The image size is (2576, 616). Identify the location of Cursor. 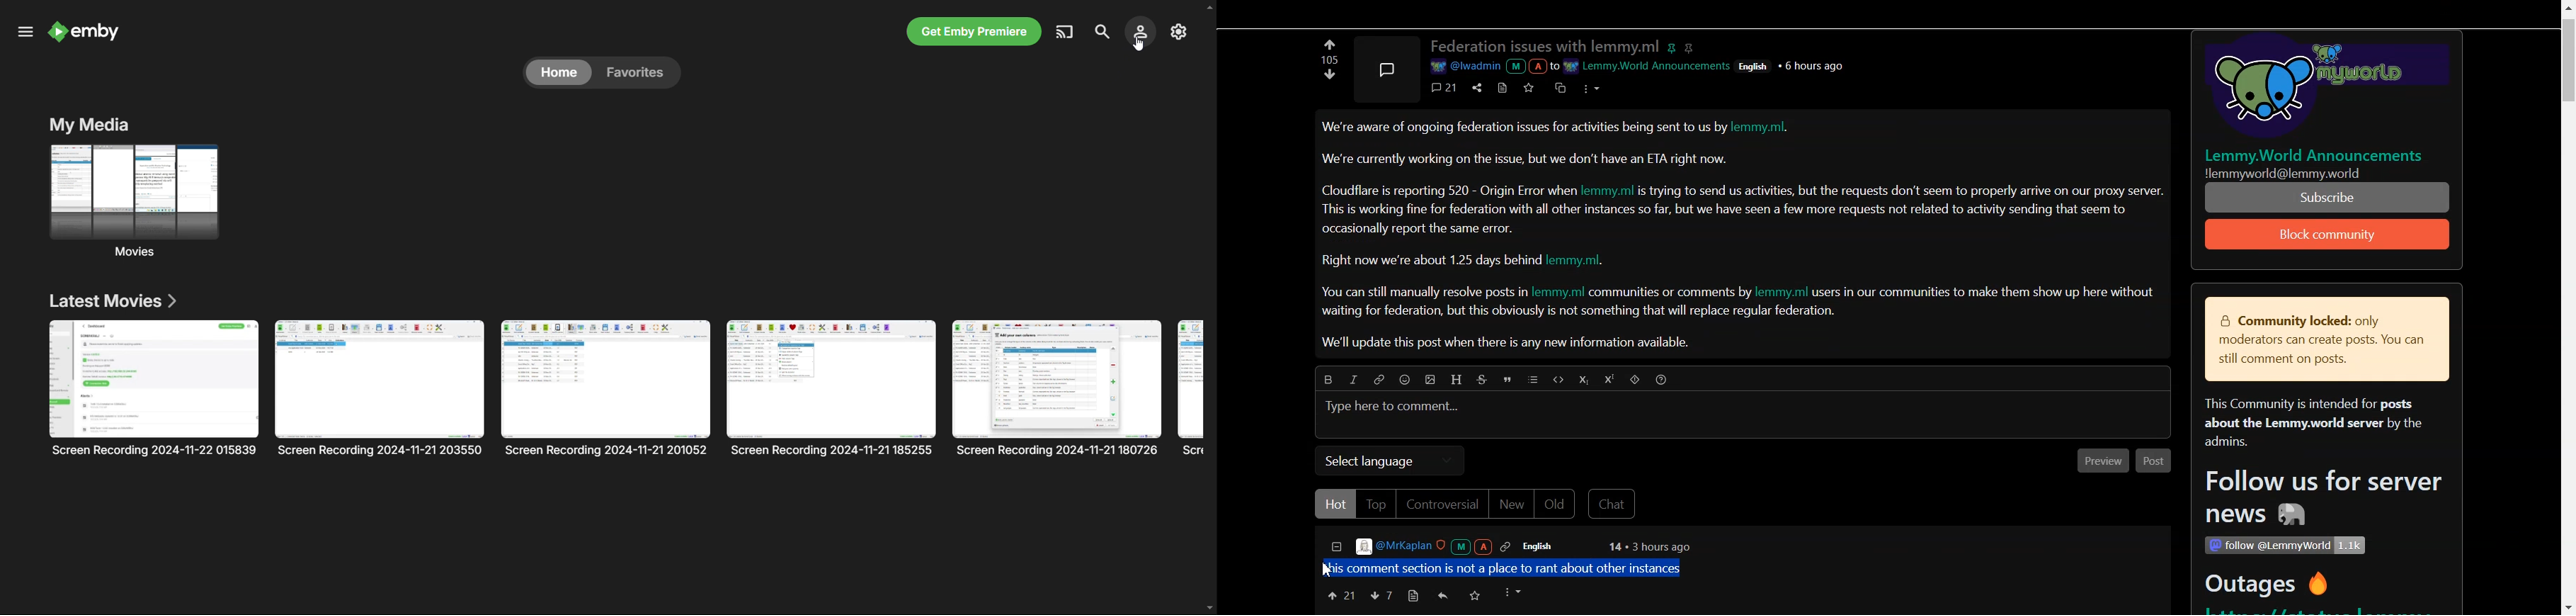
(1330, 570).